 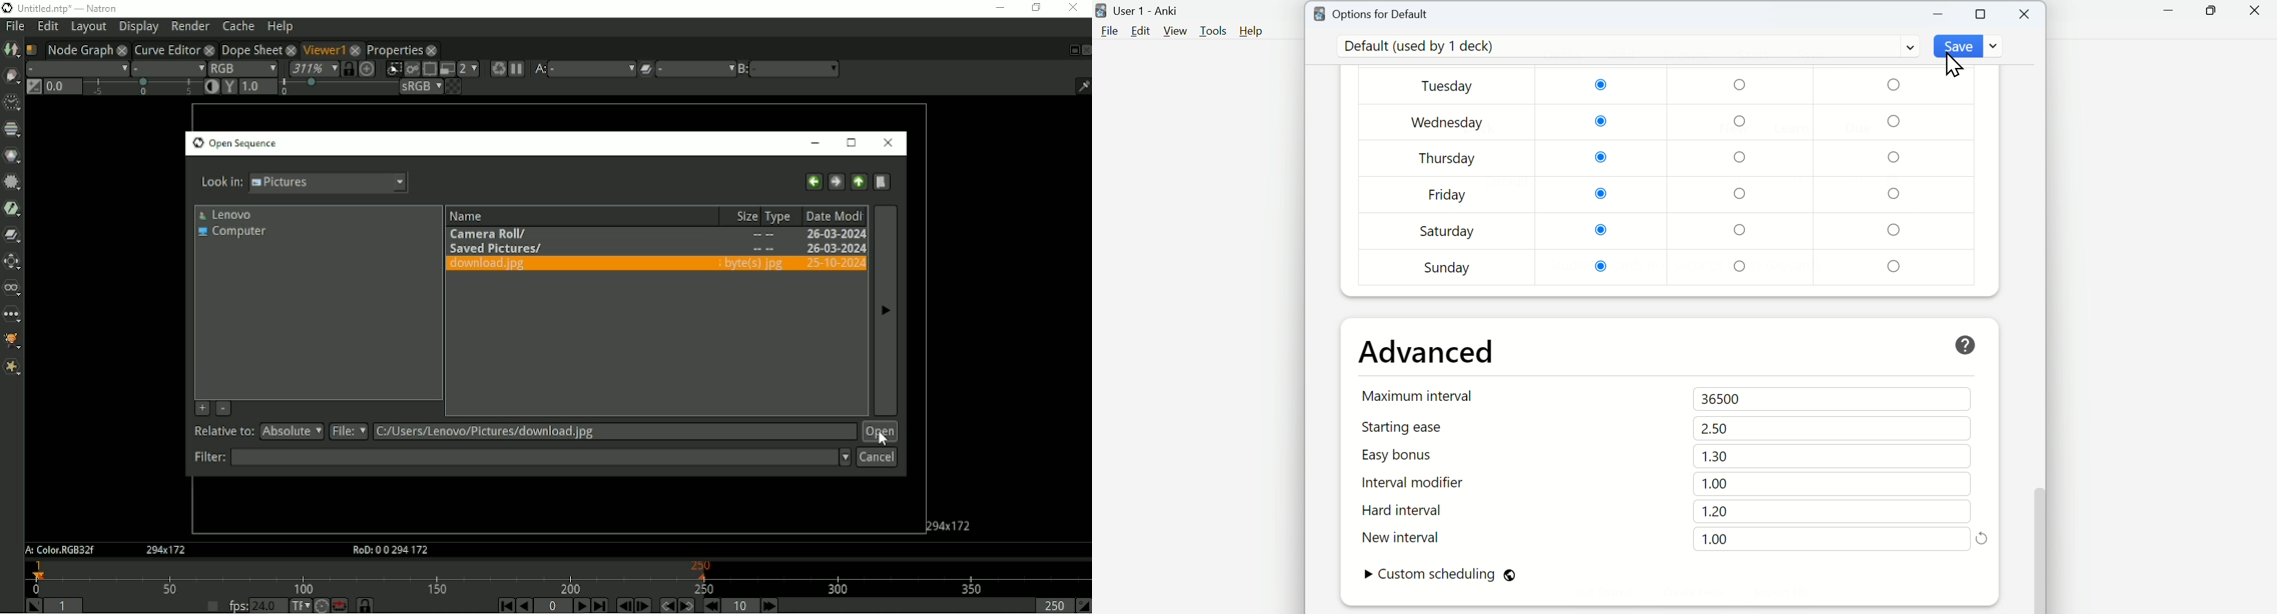 What do you see at coordinates (1418, 455) in the screenshot?
I see `Easy bonus` at bounding box center [1418, 455].